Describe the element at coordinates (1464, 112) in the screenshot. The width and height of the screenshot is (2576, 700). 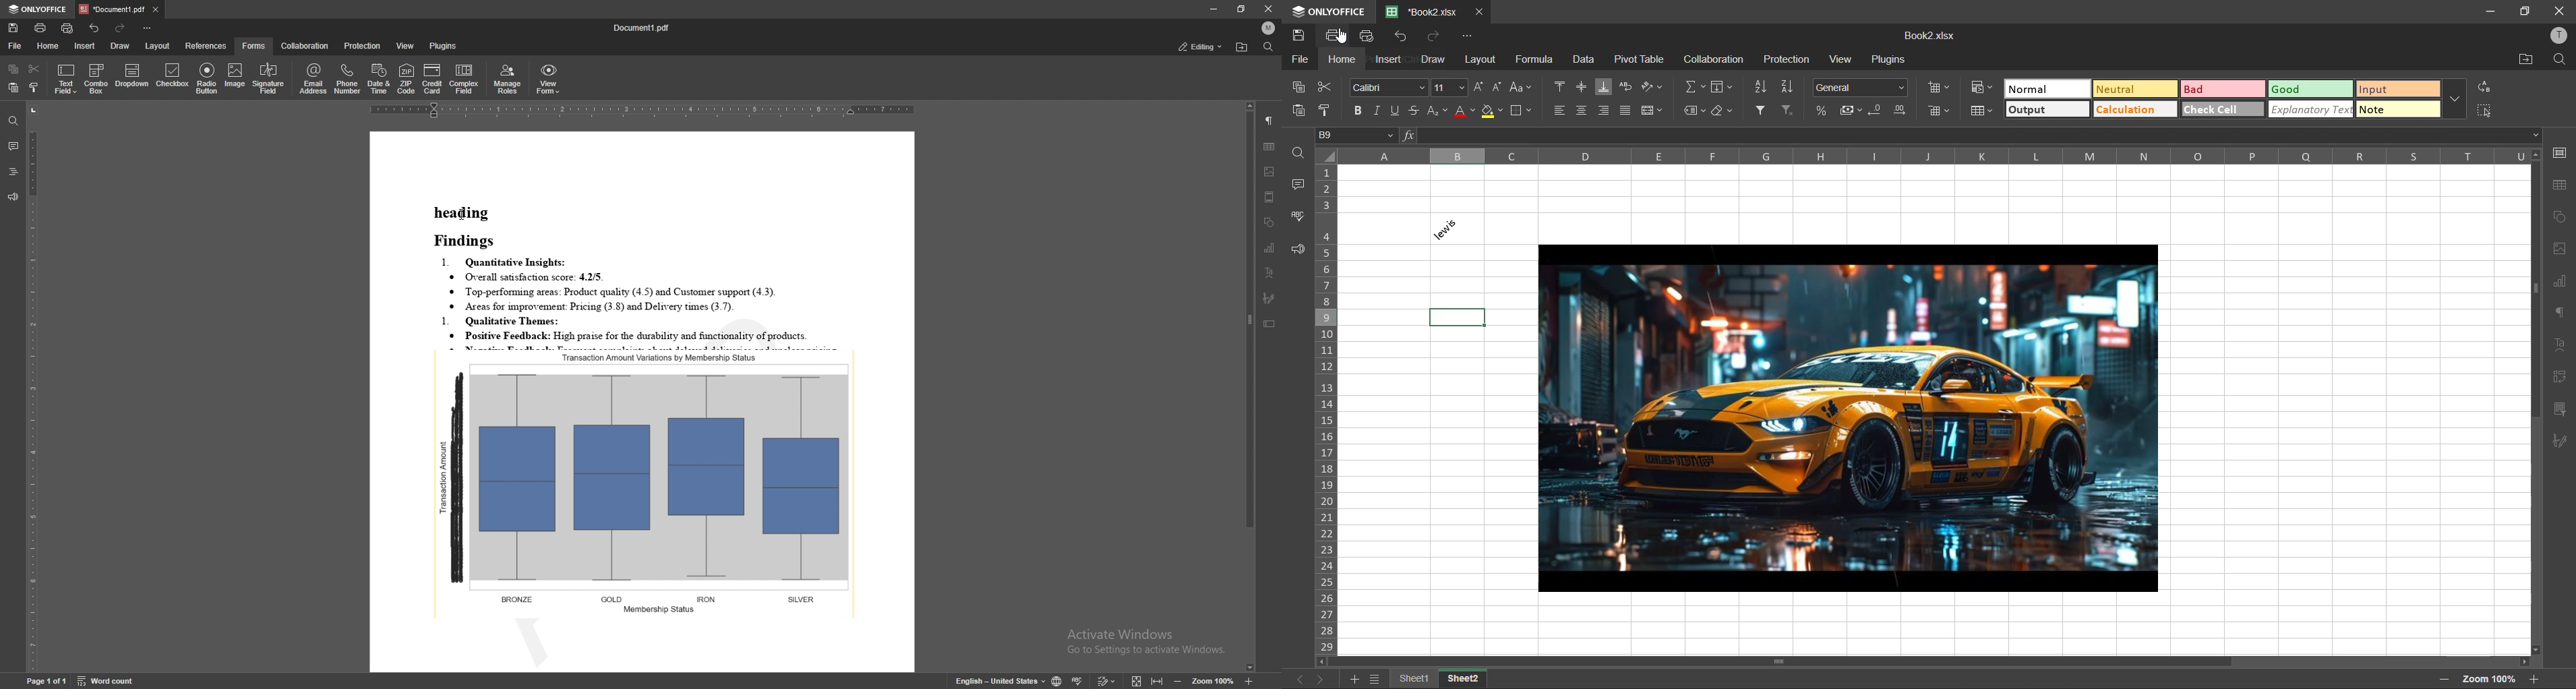
I see `font color` at that location.